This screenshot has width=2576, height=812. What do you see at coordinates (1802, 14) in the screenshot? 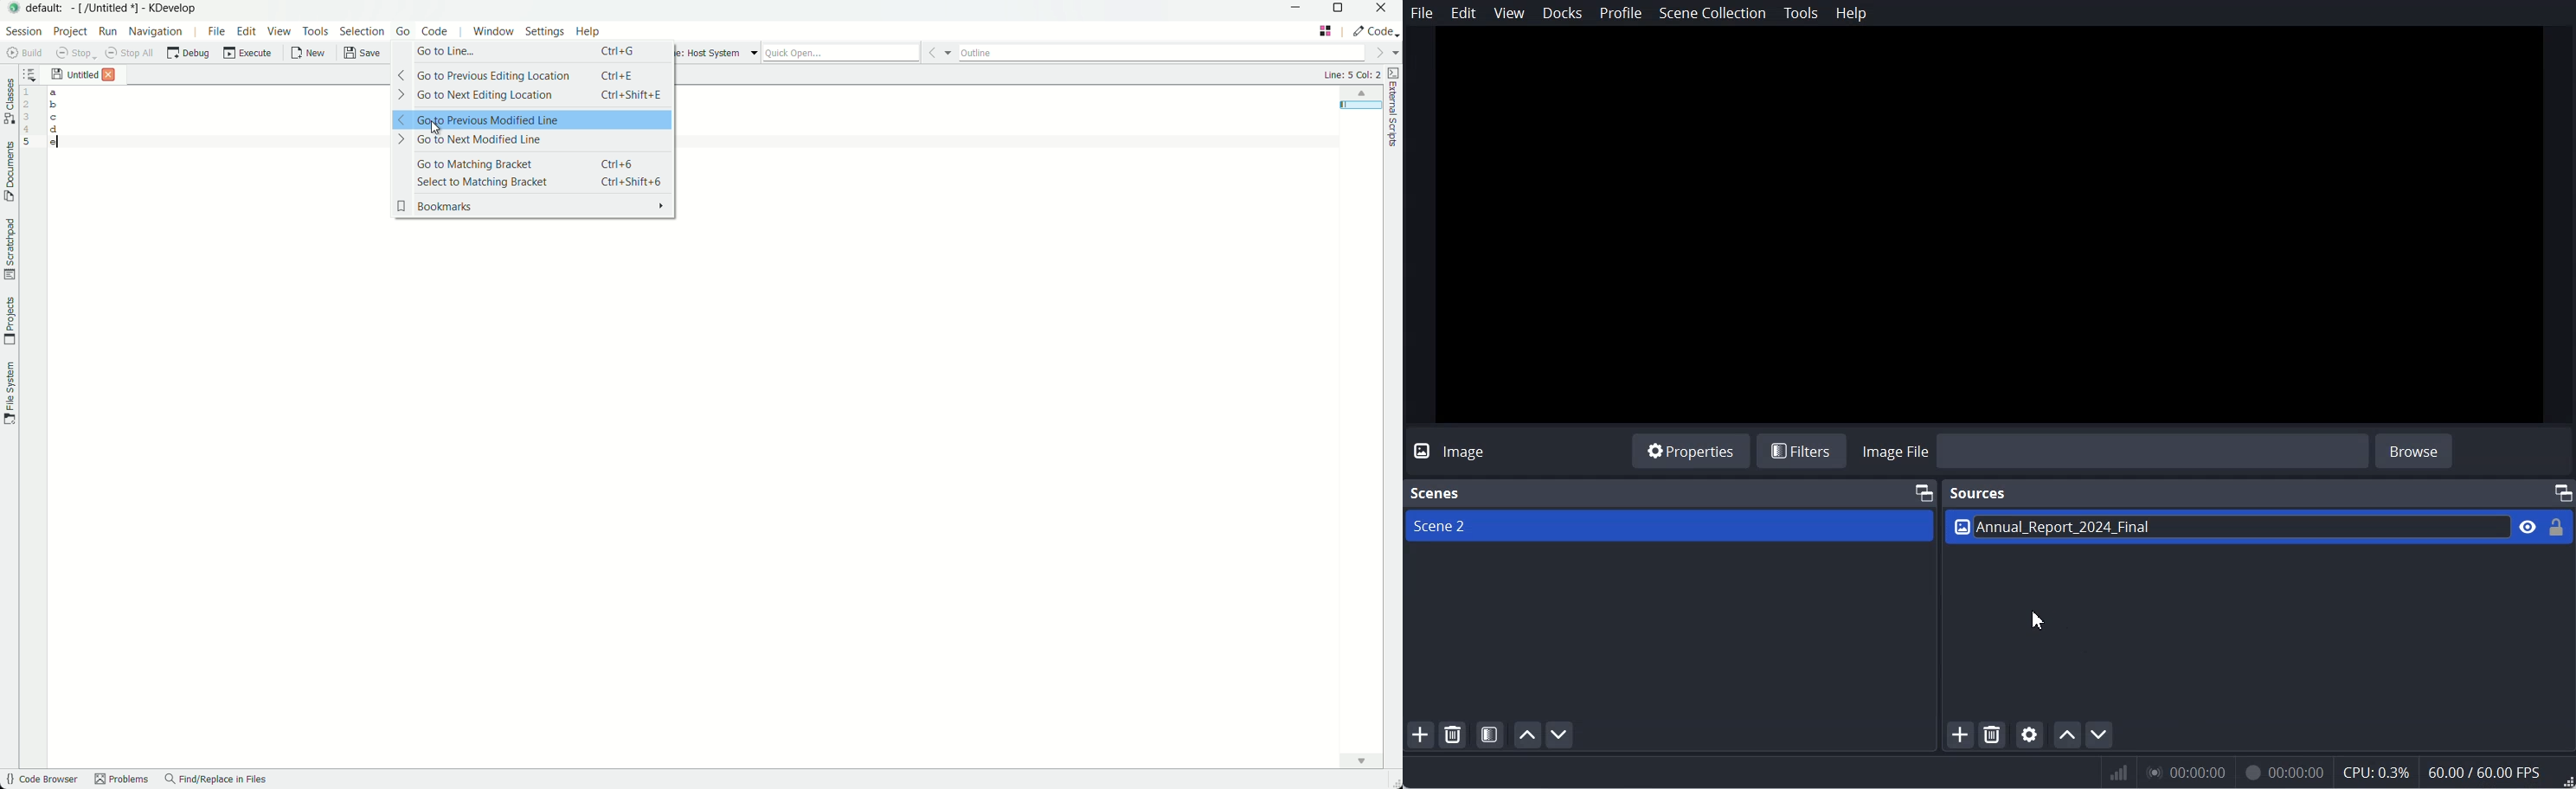
I see `Tools` at bounding box center [1802, 14].